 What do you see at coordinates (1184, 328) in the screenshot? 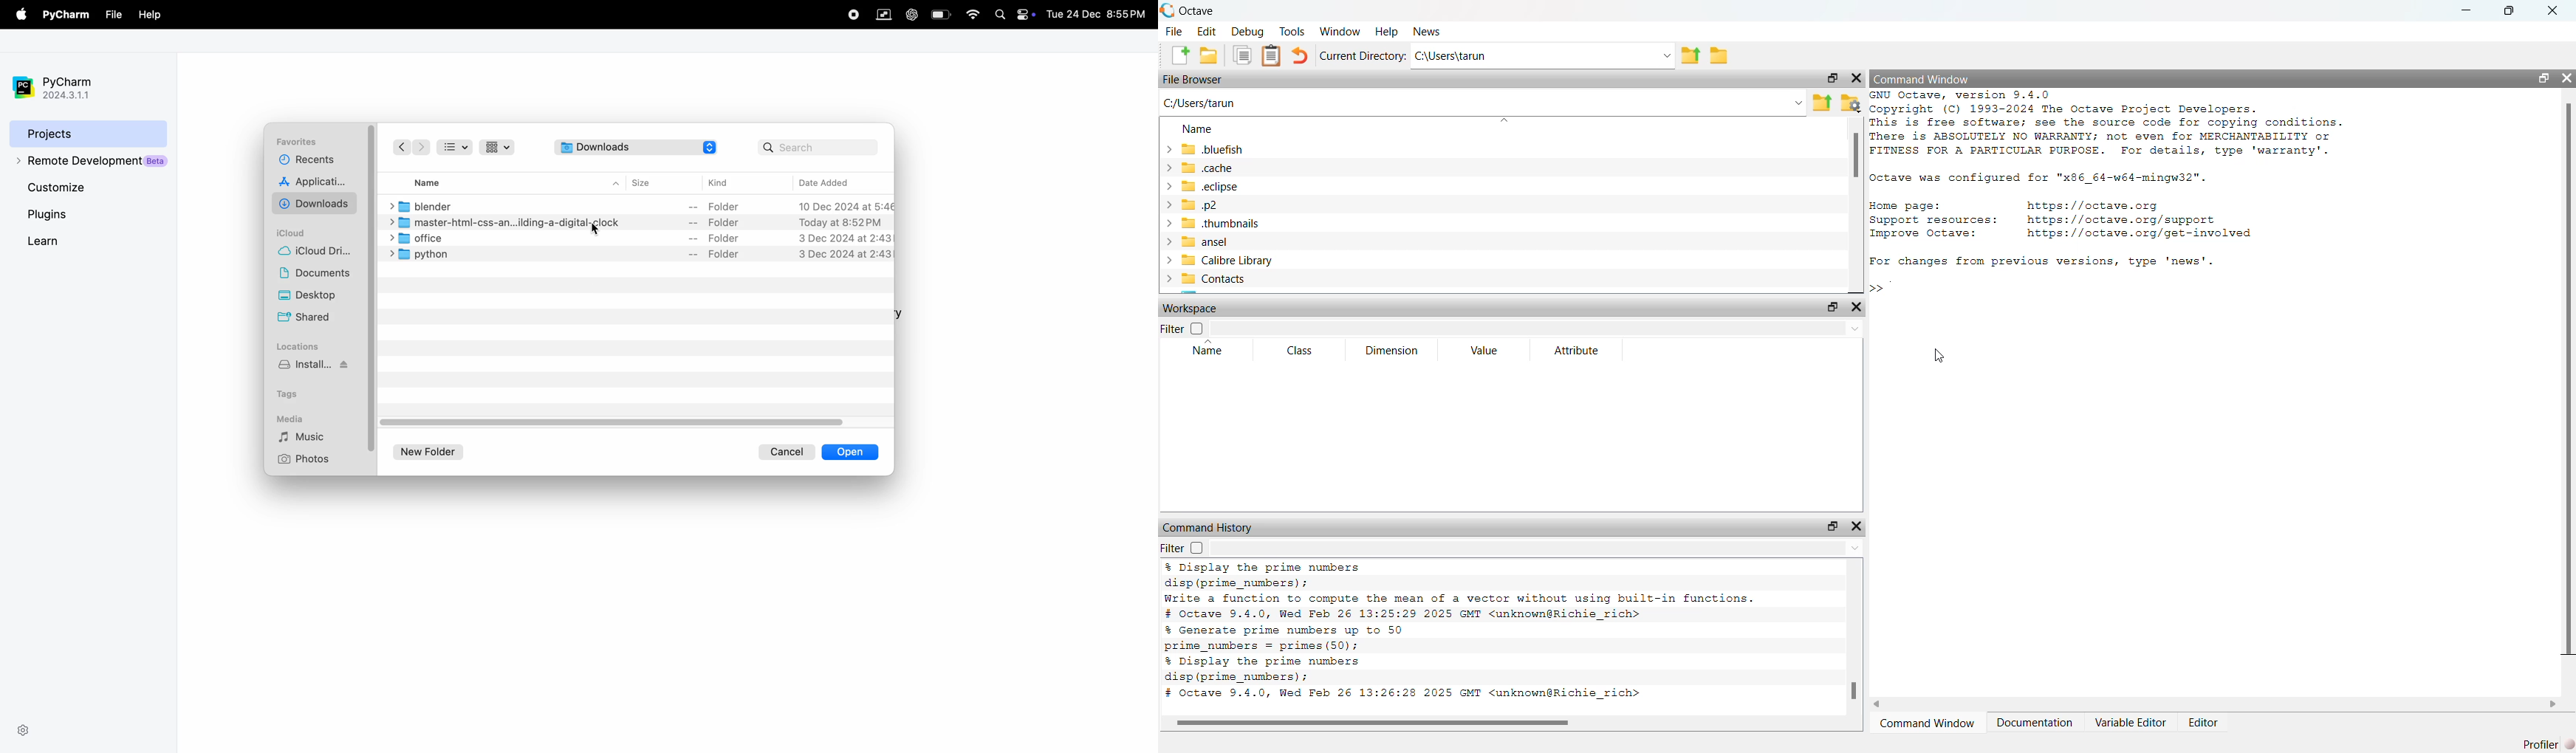
I see `Filter` at bounding box center [1184, 328].